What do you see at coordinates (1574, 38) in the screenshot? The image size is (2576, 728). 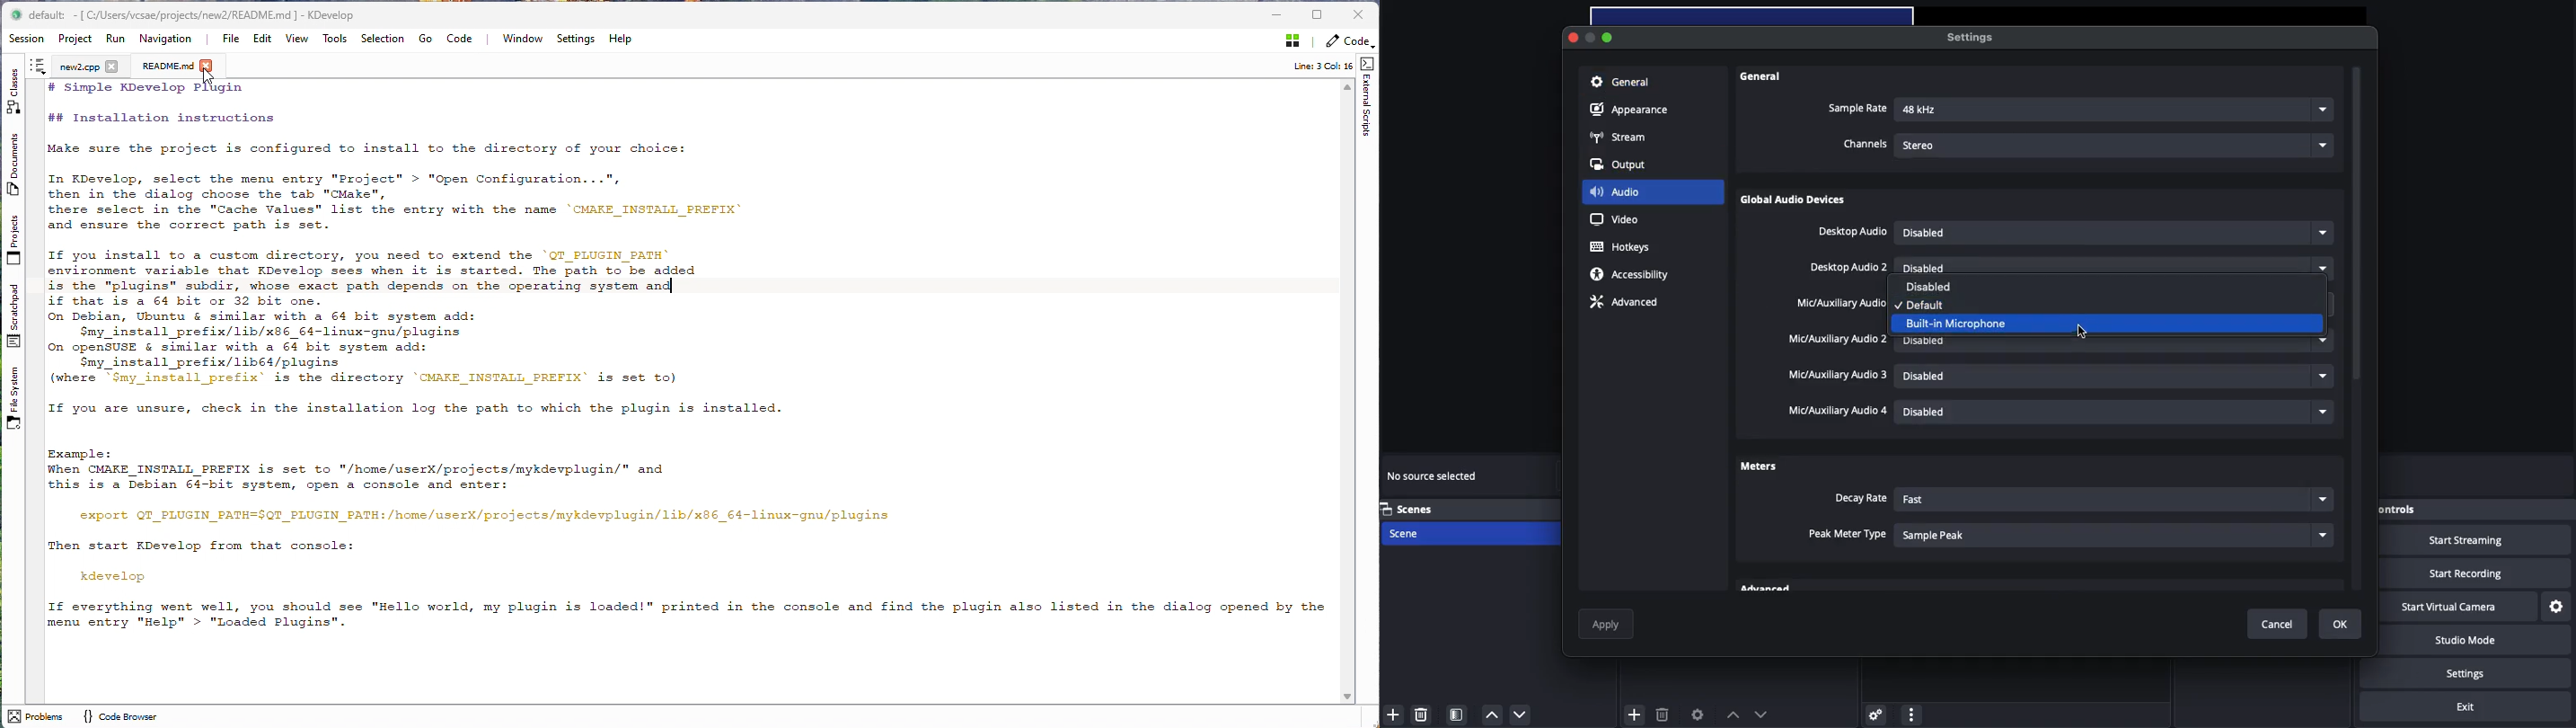 I see `Close` at bounding box center [1574, 38].